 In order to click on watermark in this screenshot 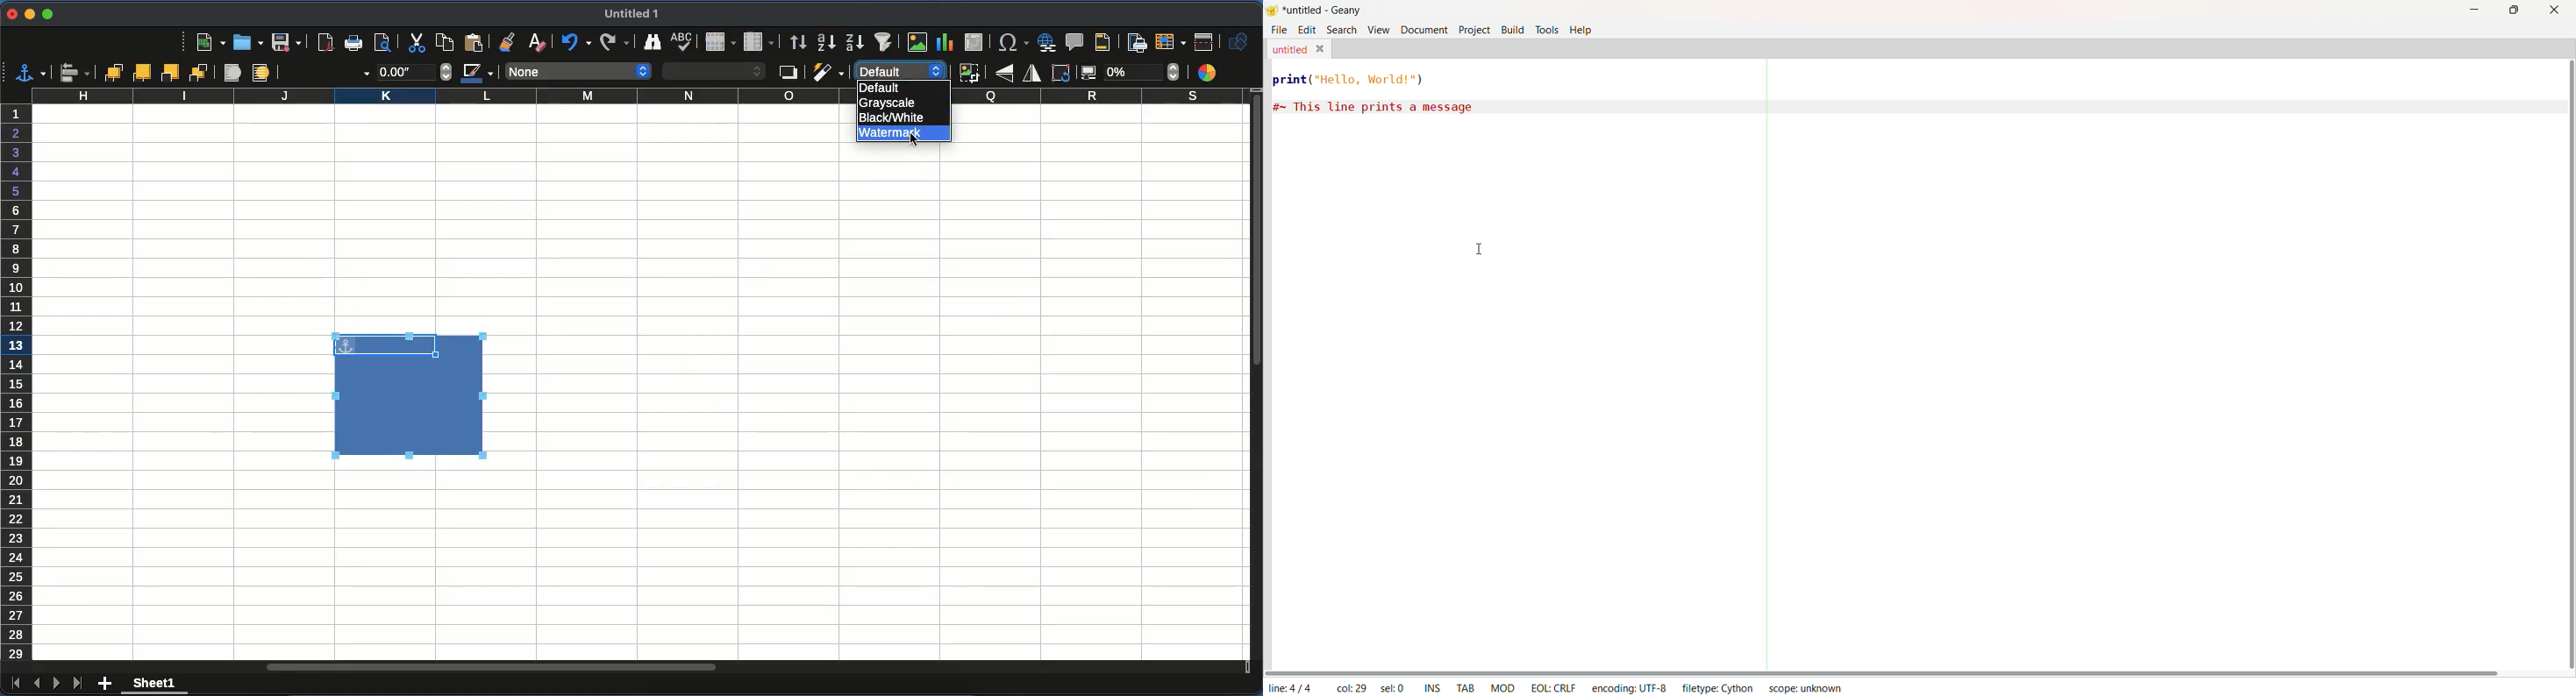, I will do `click(889, 134)`.